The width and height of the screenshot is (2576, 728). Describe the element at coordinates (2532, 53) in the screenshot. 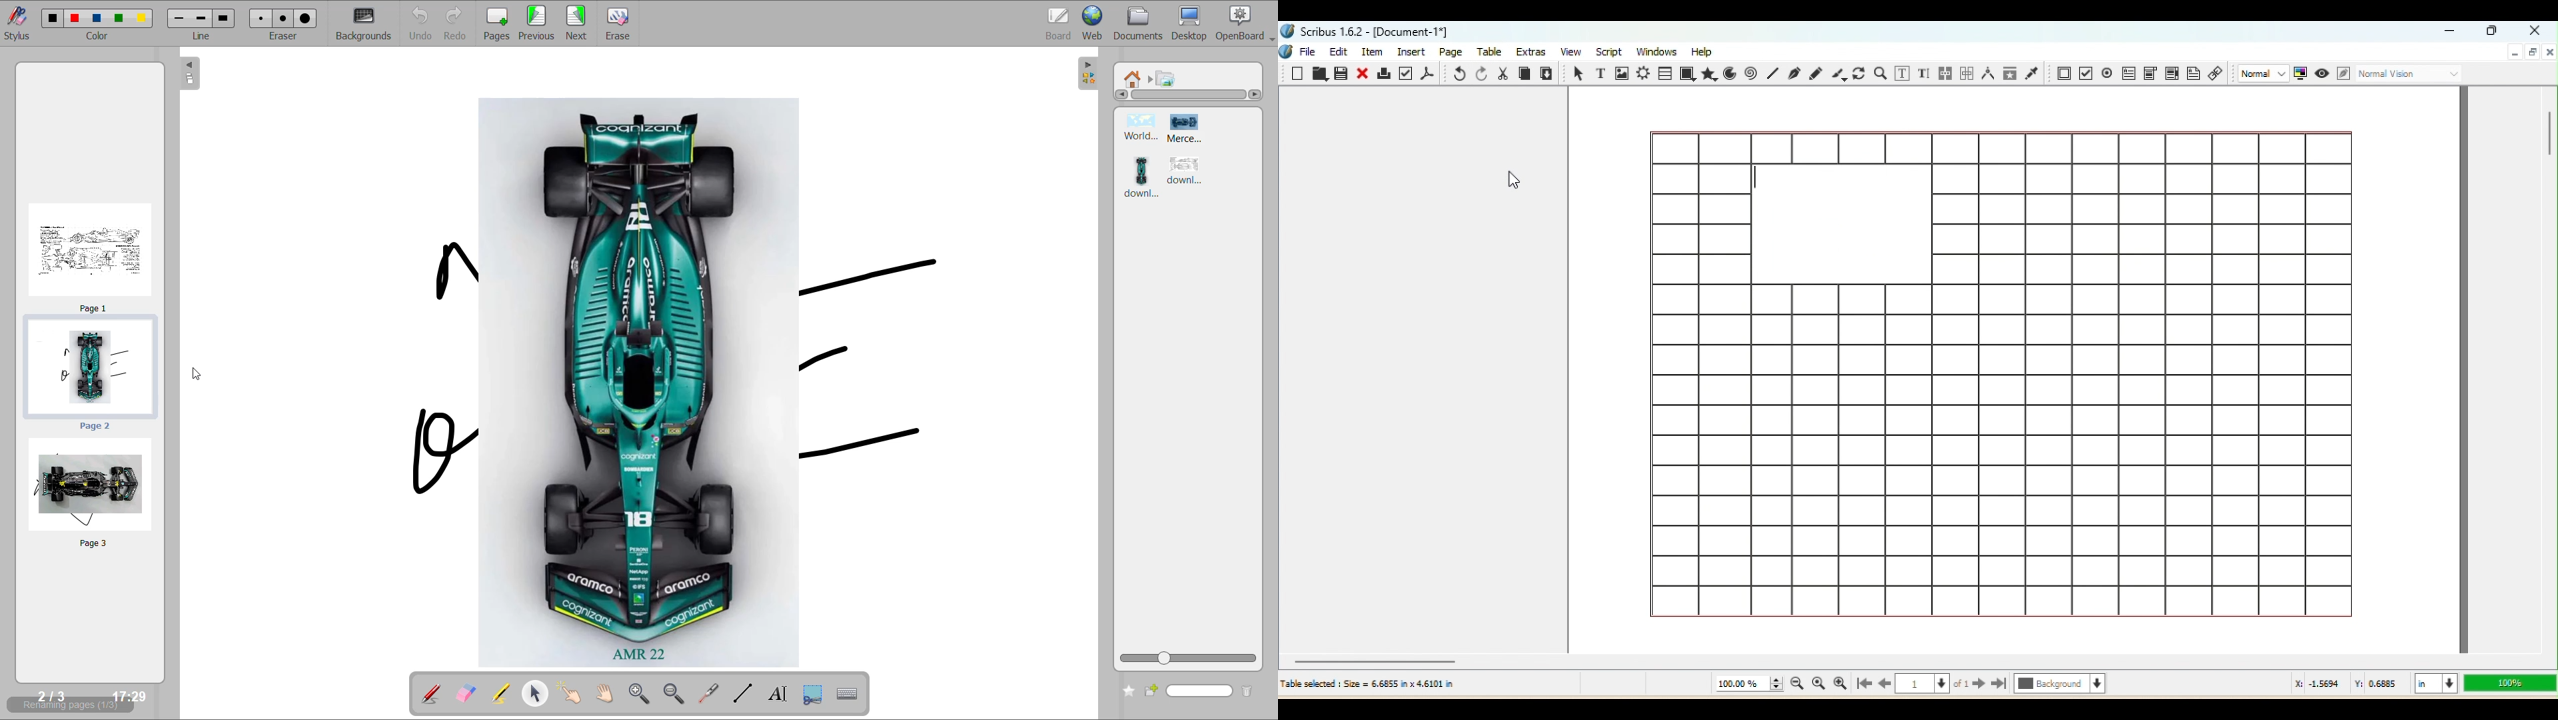

I see `Maximize` at that location.